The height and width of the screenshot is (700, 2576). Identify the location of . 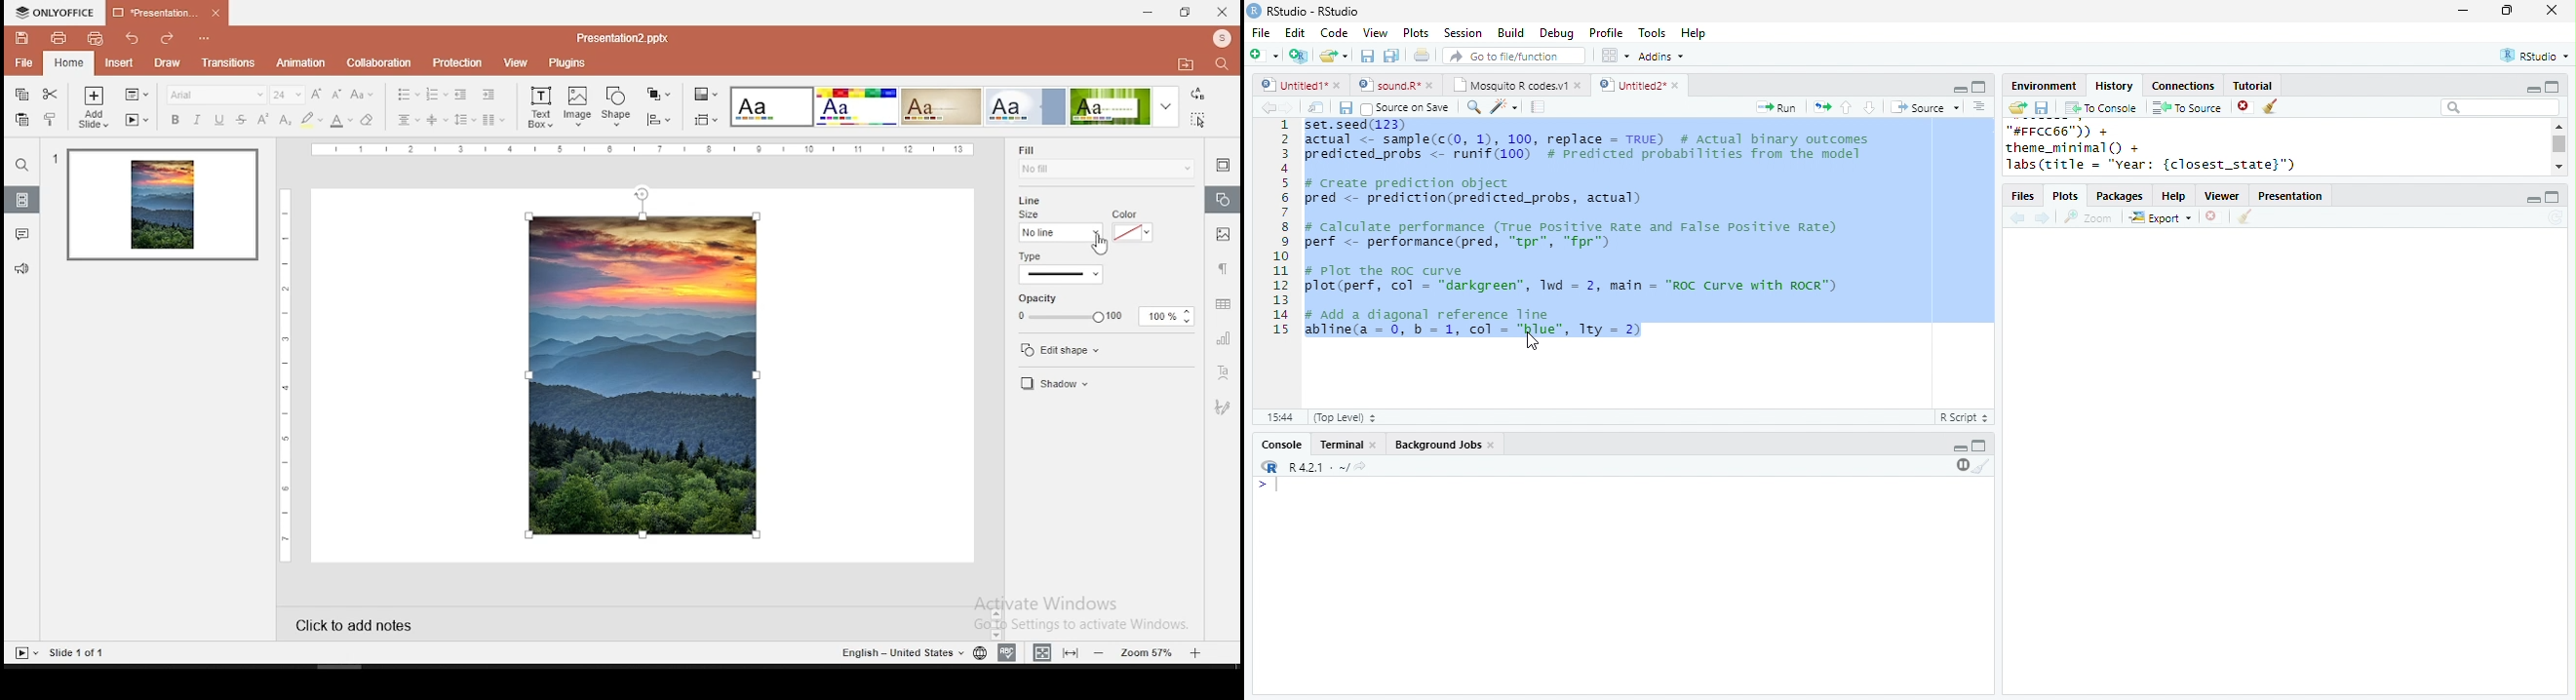
(1222, 405).